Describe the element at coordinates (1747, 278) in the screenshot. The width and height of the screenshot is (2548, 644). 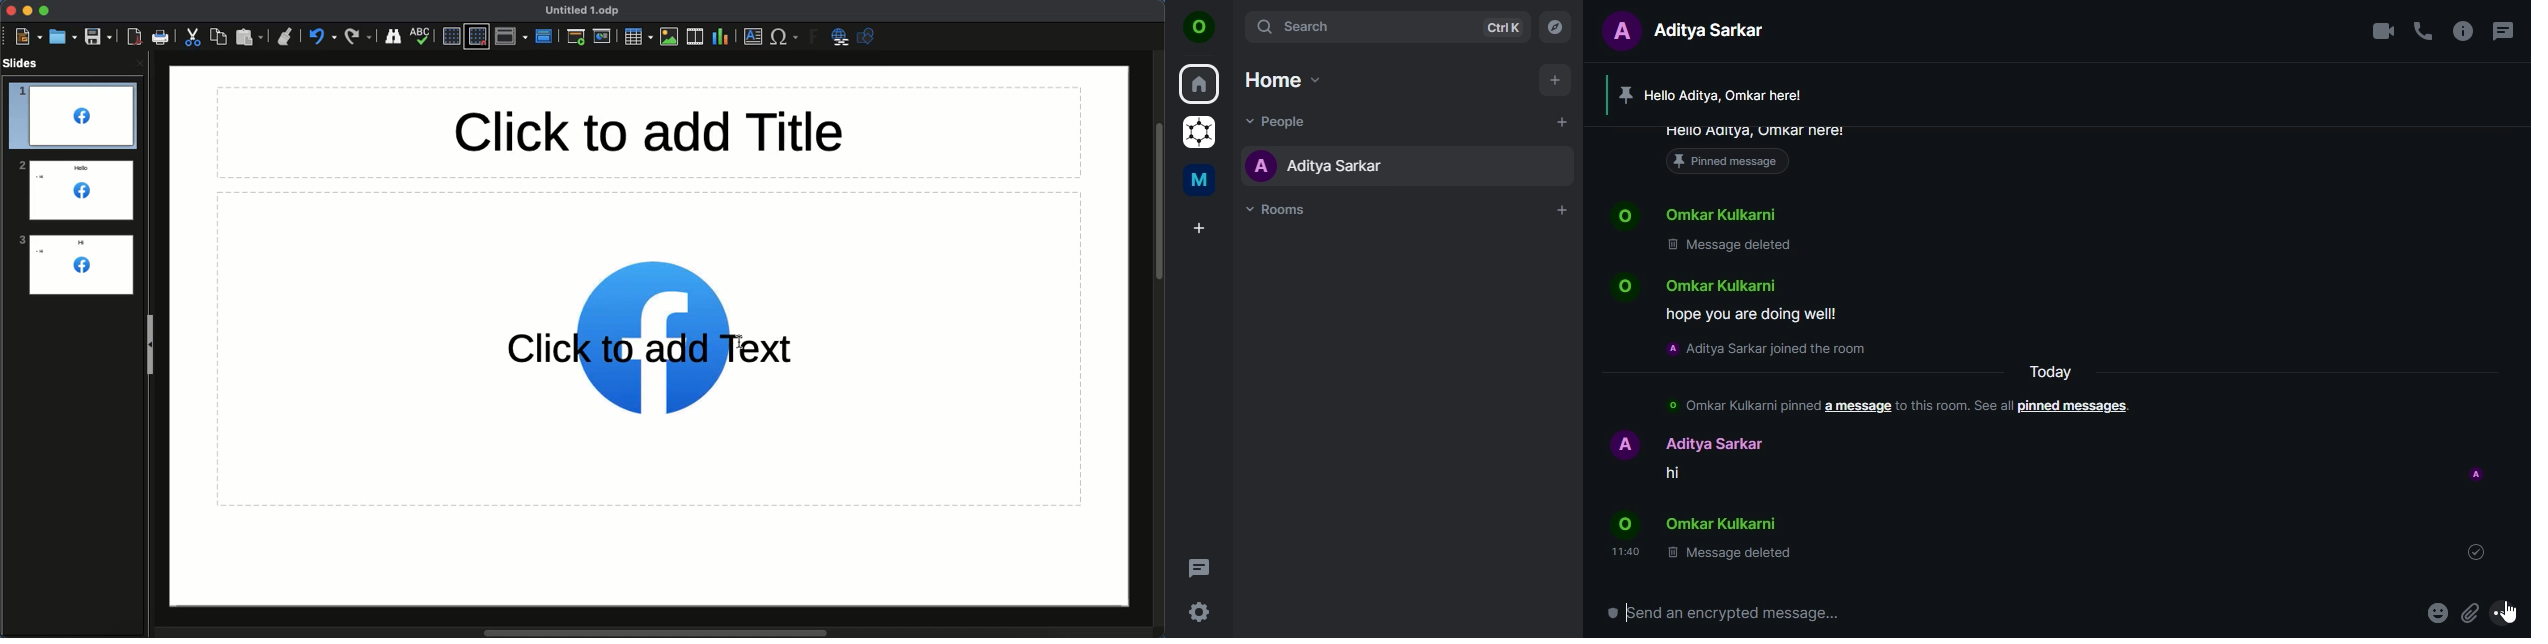
I see `Name© Message deleted Name hope you are doing wellla Aditya Sarkar joined the room` at that location.